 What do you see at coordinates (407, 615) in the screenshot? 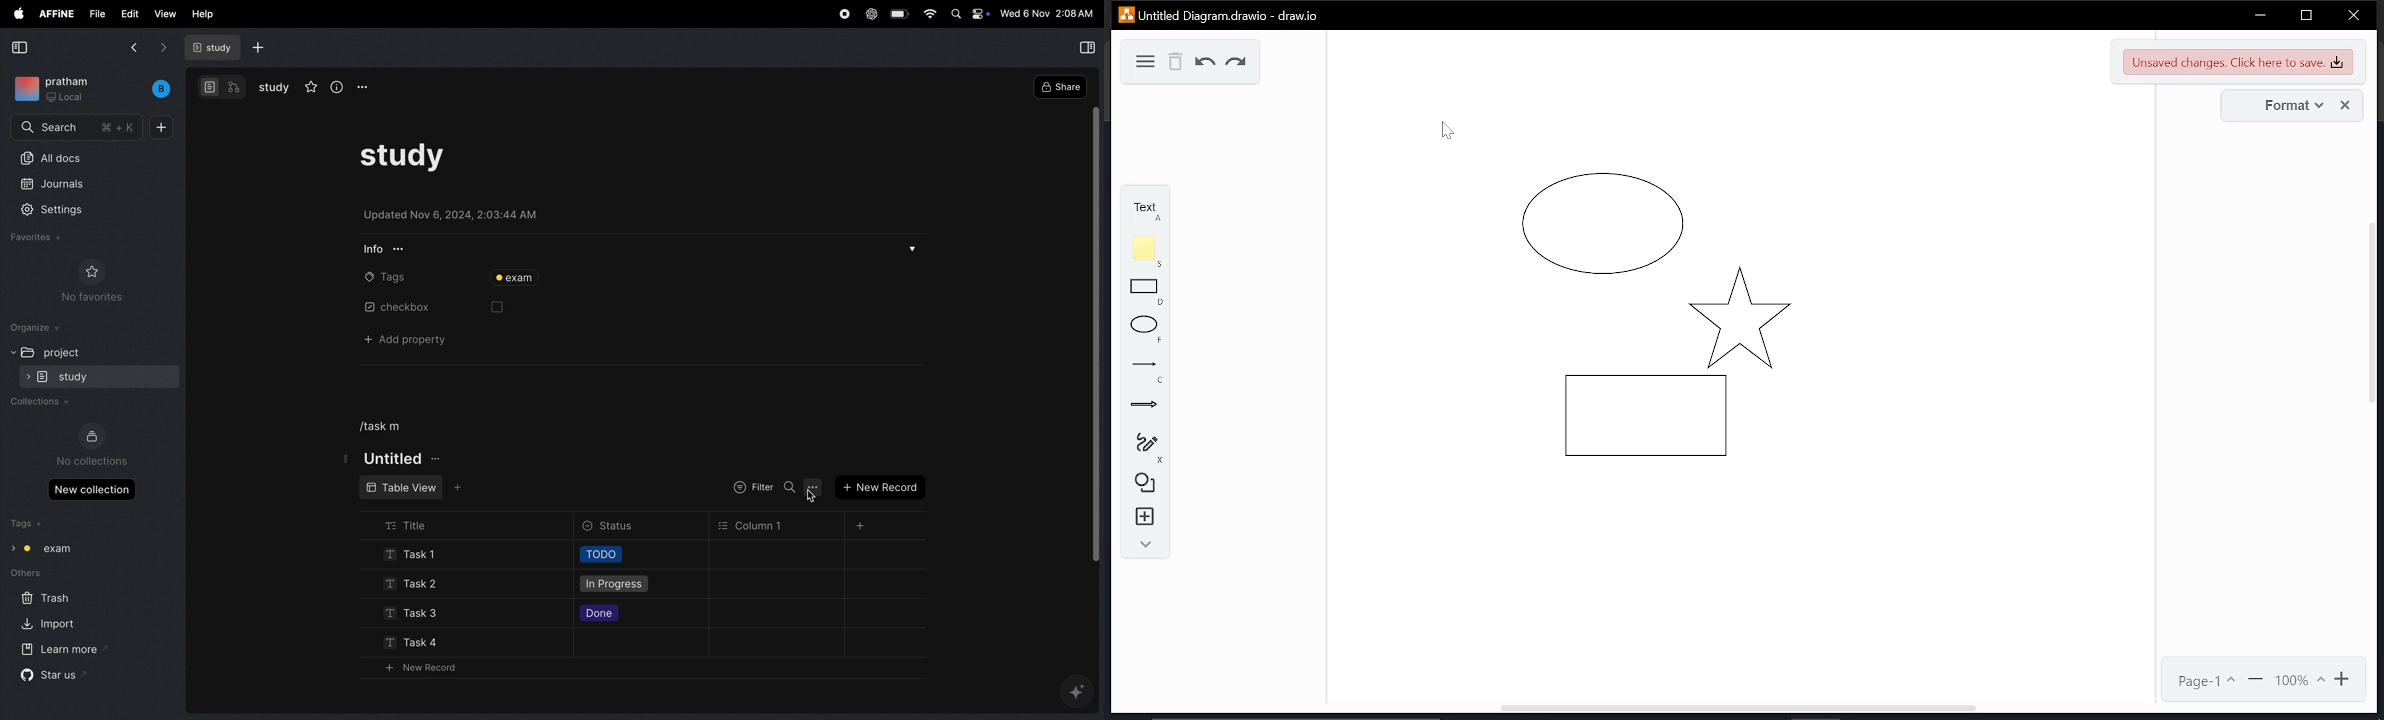
I see `task 3` at bounding box center [407, 615].